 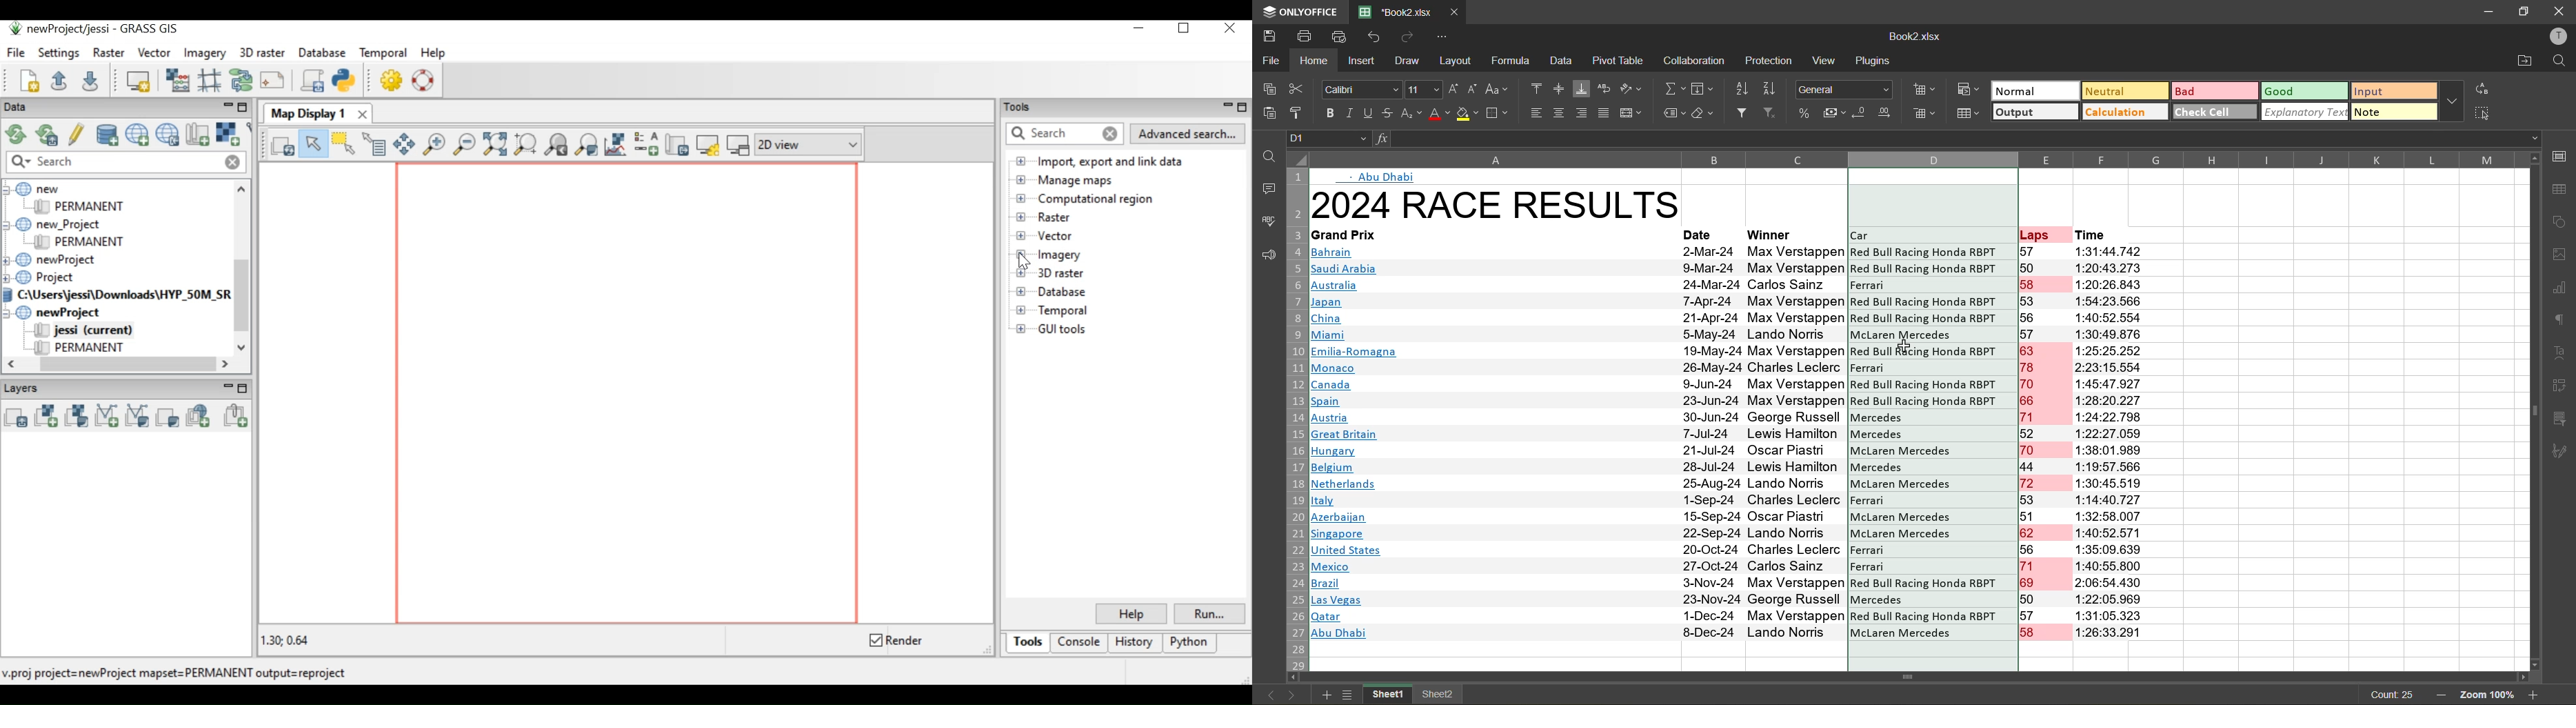 I want to click on |Qatar 1-Dec-24 Max Verstappen Red Bull Racing Honda RBr 1 of 1:31:00.323, so click(x=1732, y=617).